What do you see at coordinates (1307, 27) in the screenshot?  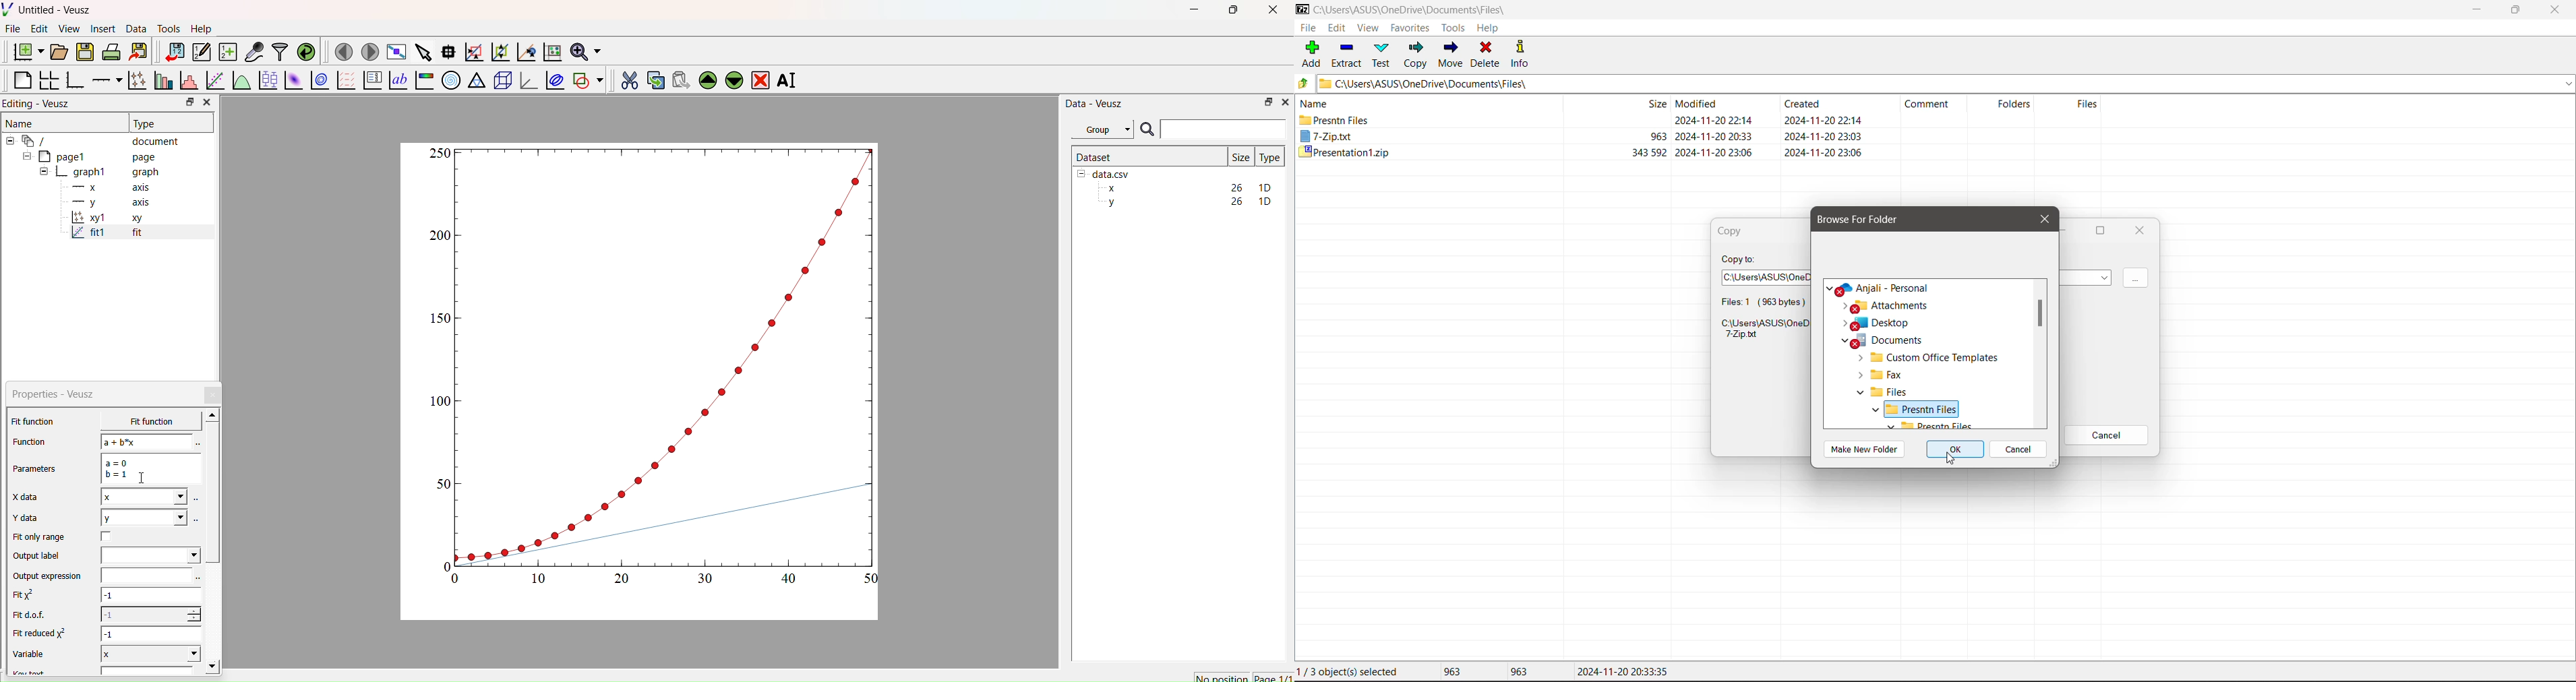 I see `File` at bounding box center [1307, 27].